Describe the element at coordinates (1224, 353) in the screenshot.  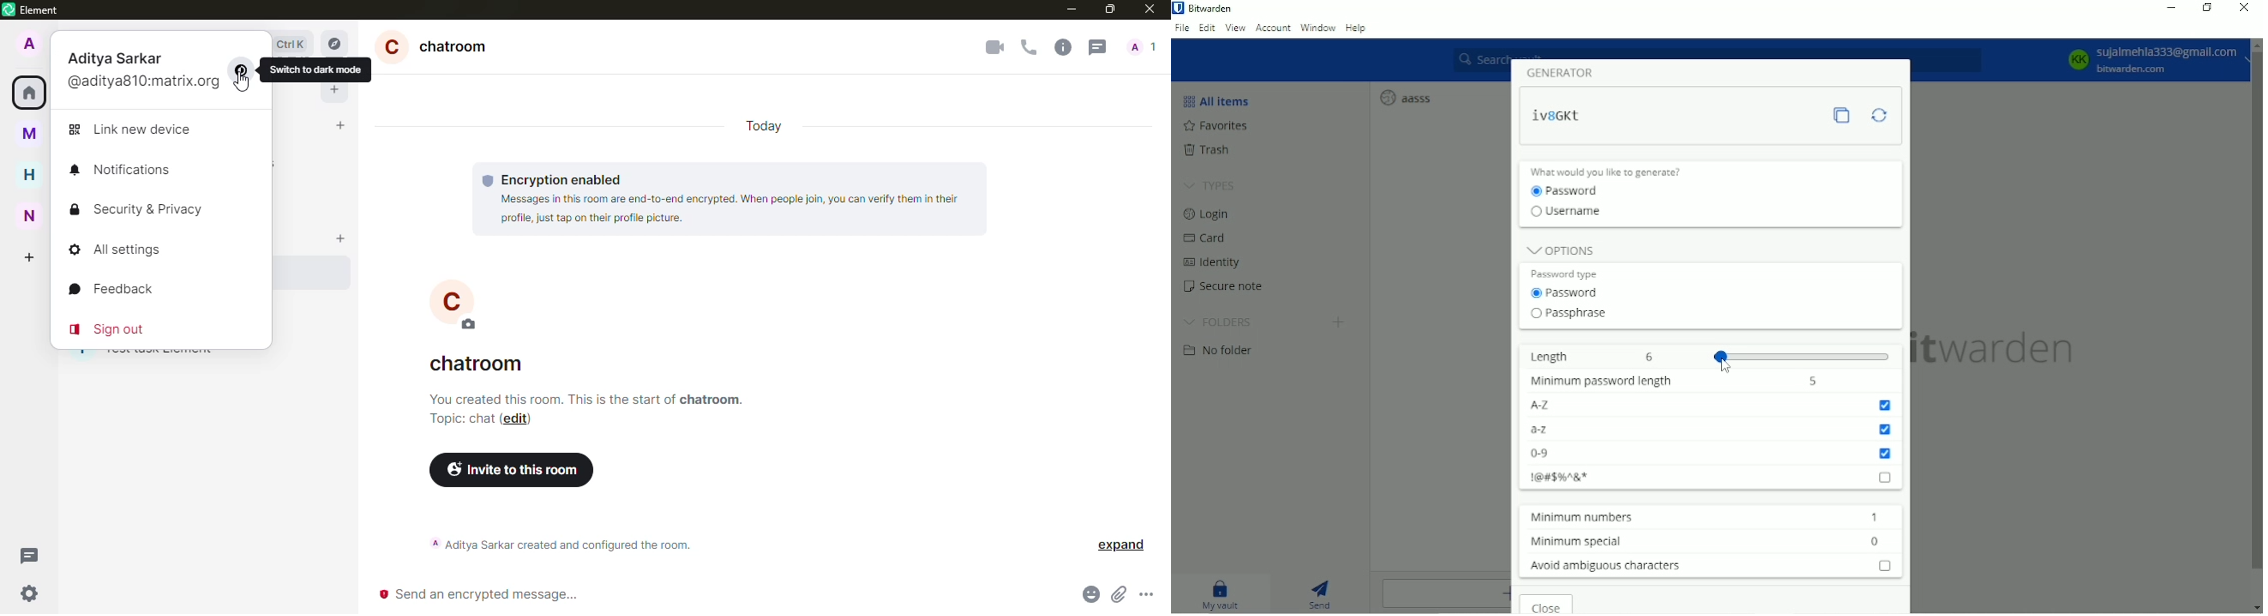
I see `No folder` at that location.